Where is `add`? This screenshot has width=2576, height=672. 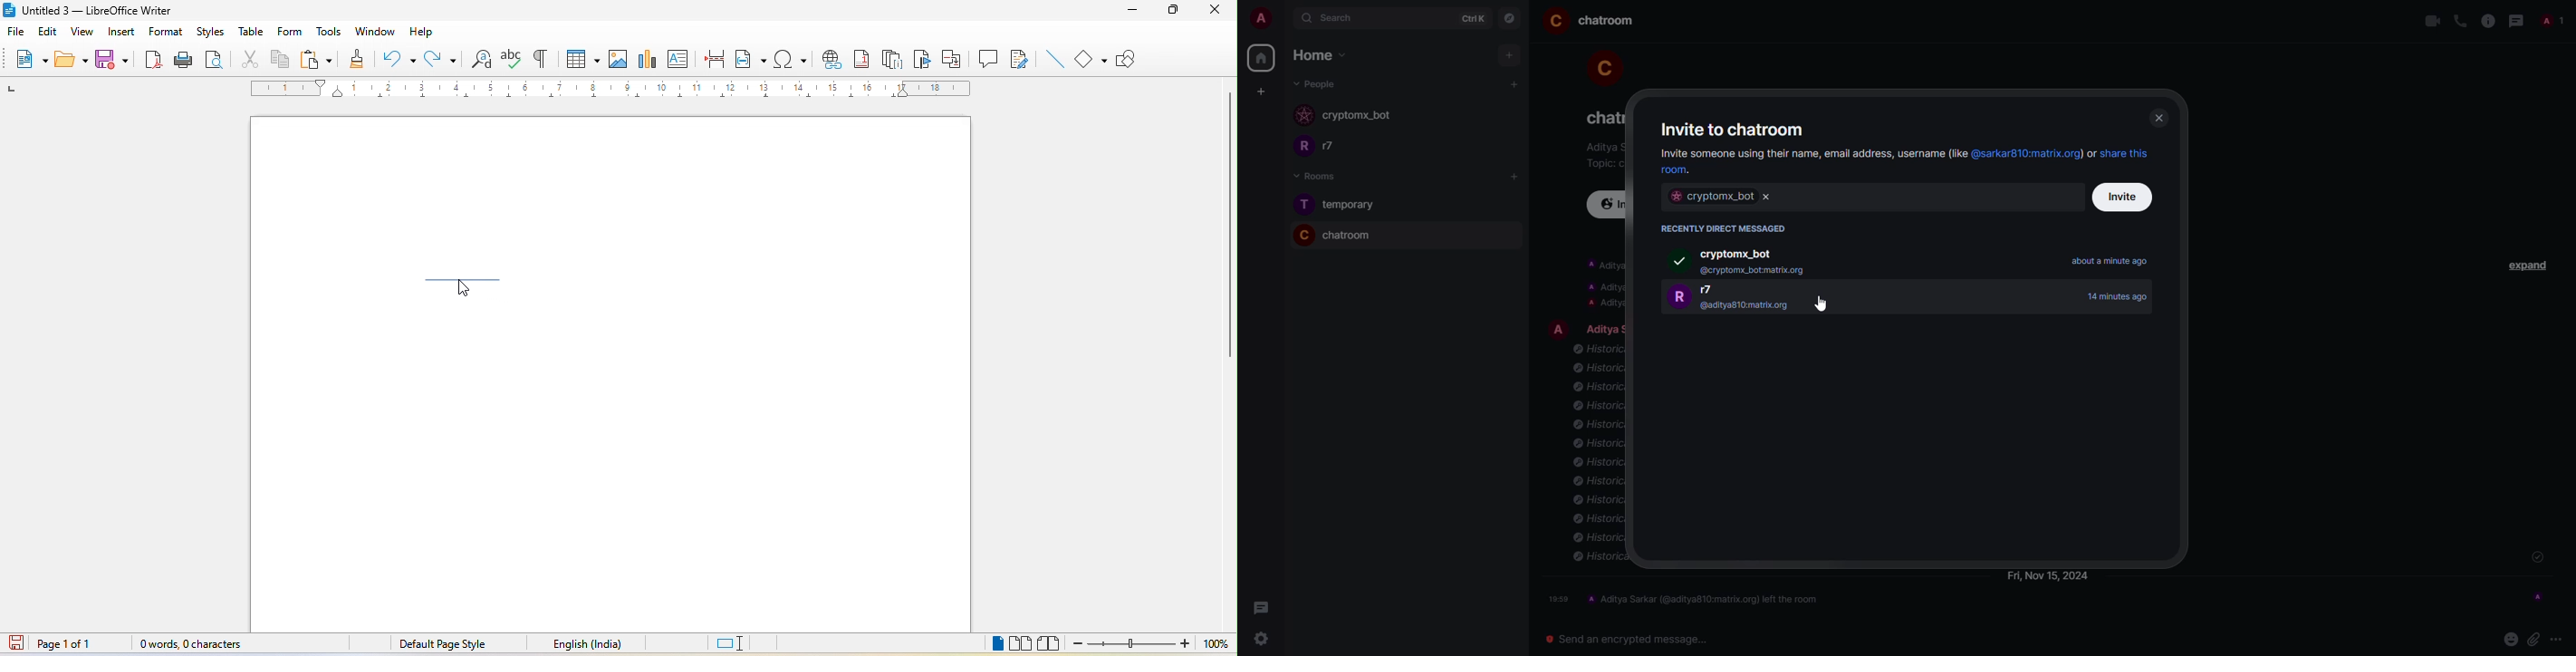
add is located at coordinates (1516, 84).